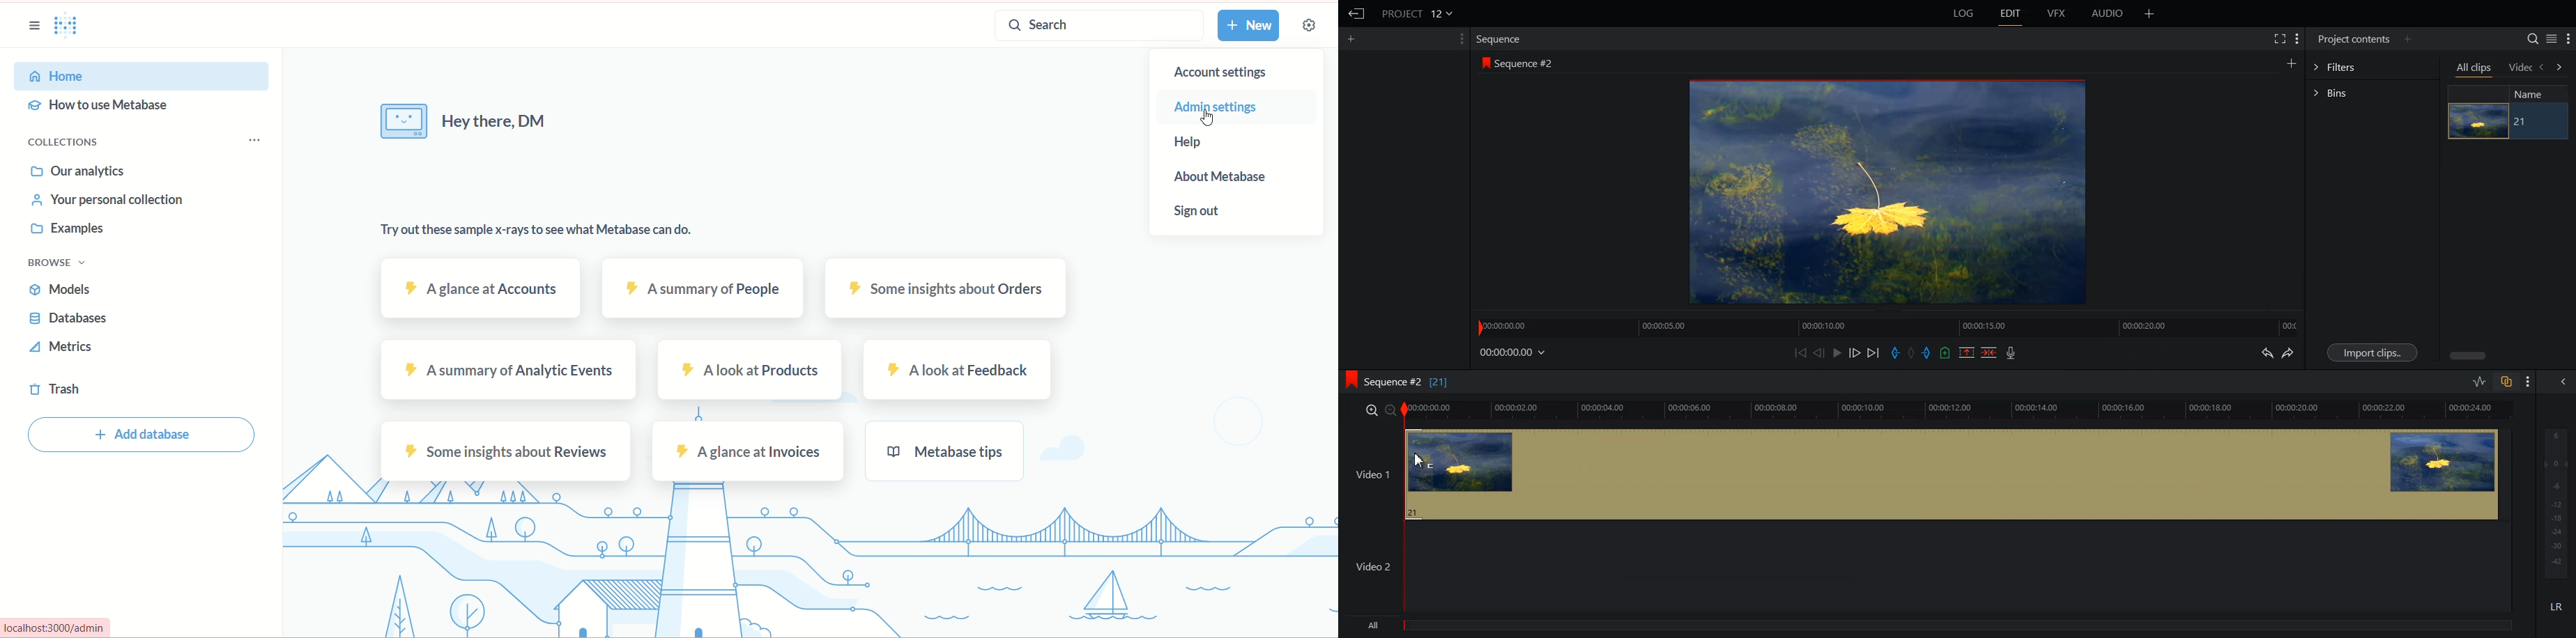 This screenshot has height=644, width=2576. What do you see at coordinates (1348, 380) in the screenshot?
I see `logo` at bounding box center [1348, 380].